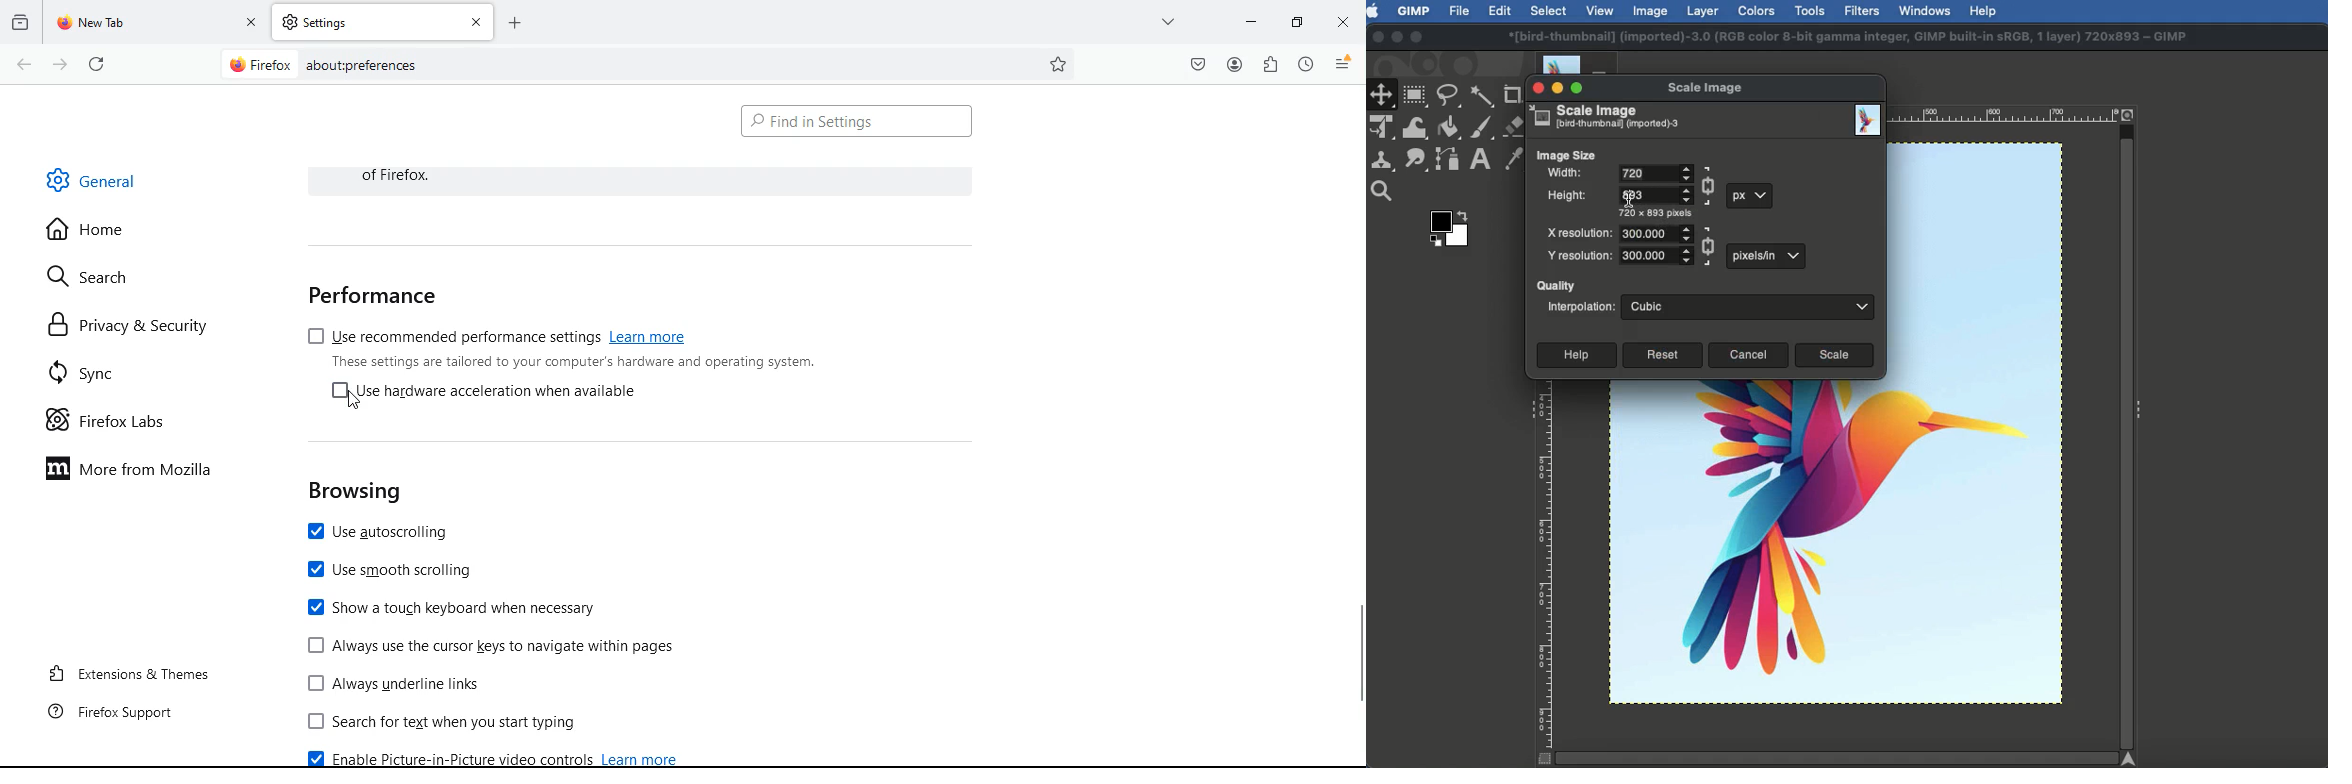 This screenshot has height=784, width=2352. I want to click on Width, so click(1564, 174).